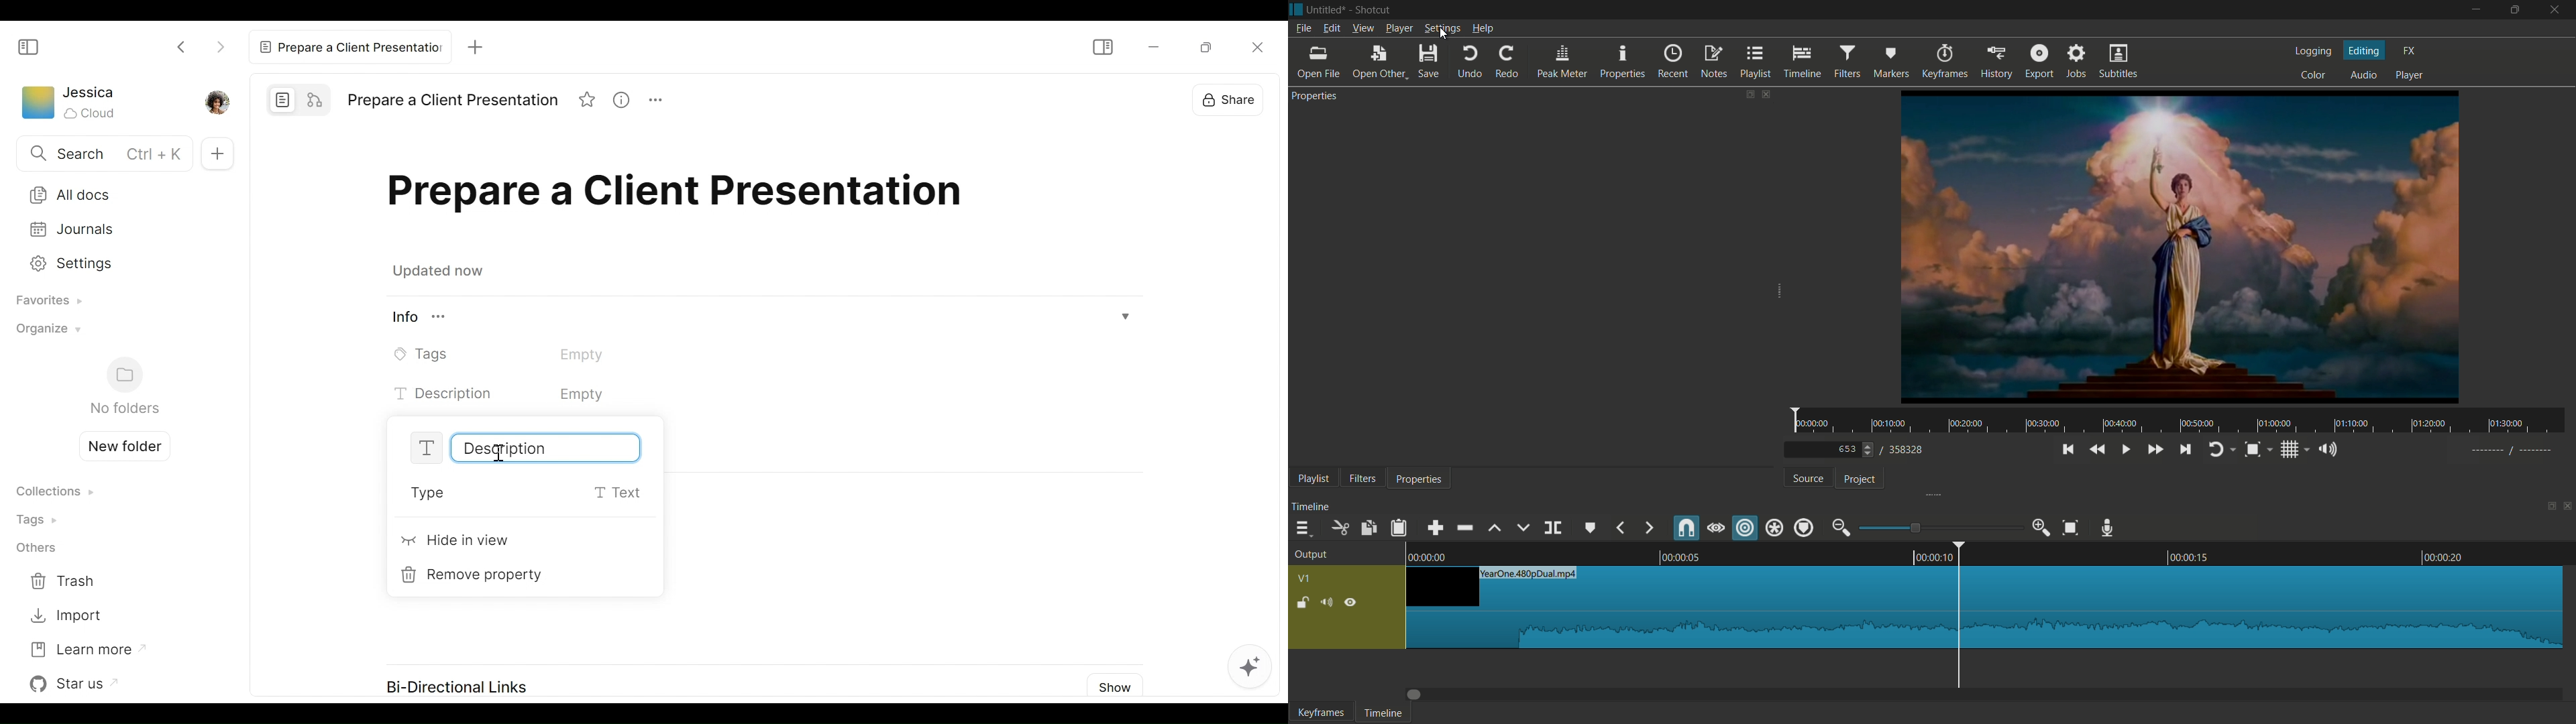 The image size is (2576, 728). Describe the element at coordinates (627, 101) in the screenshot. I see `View Information` at that location.